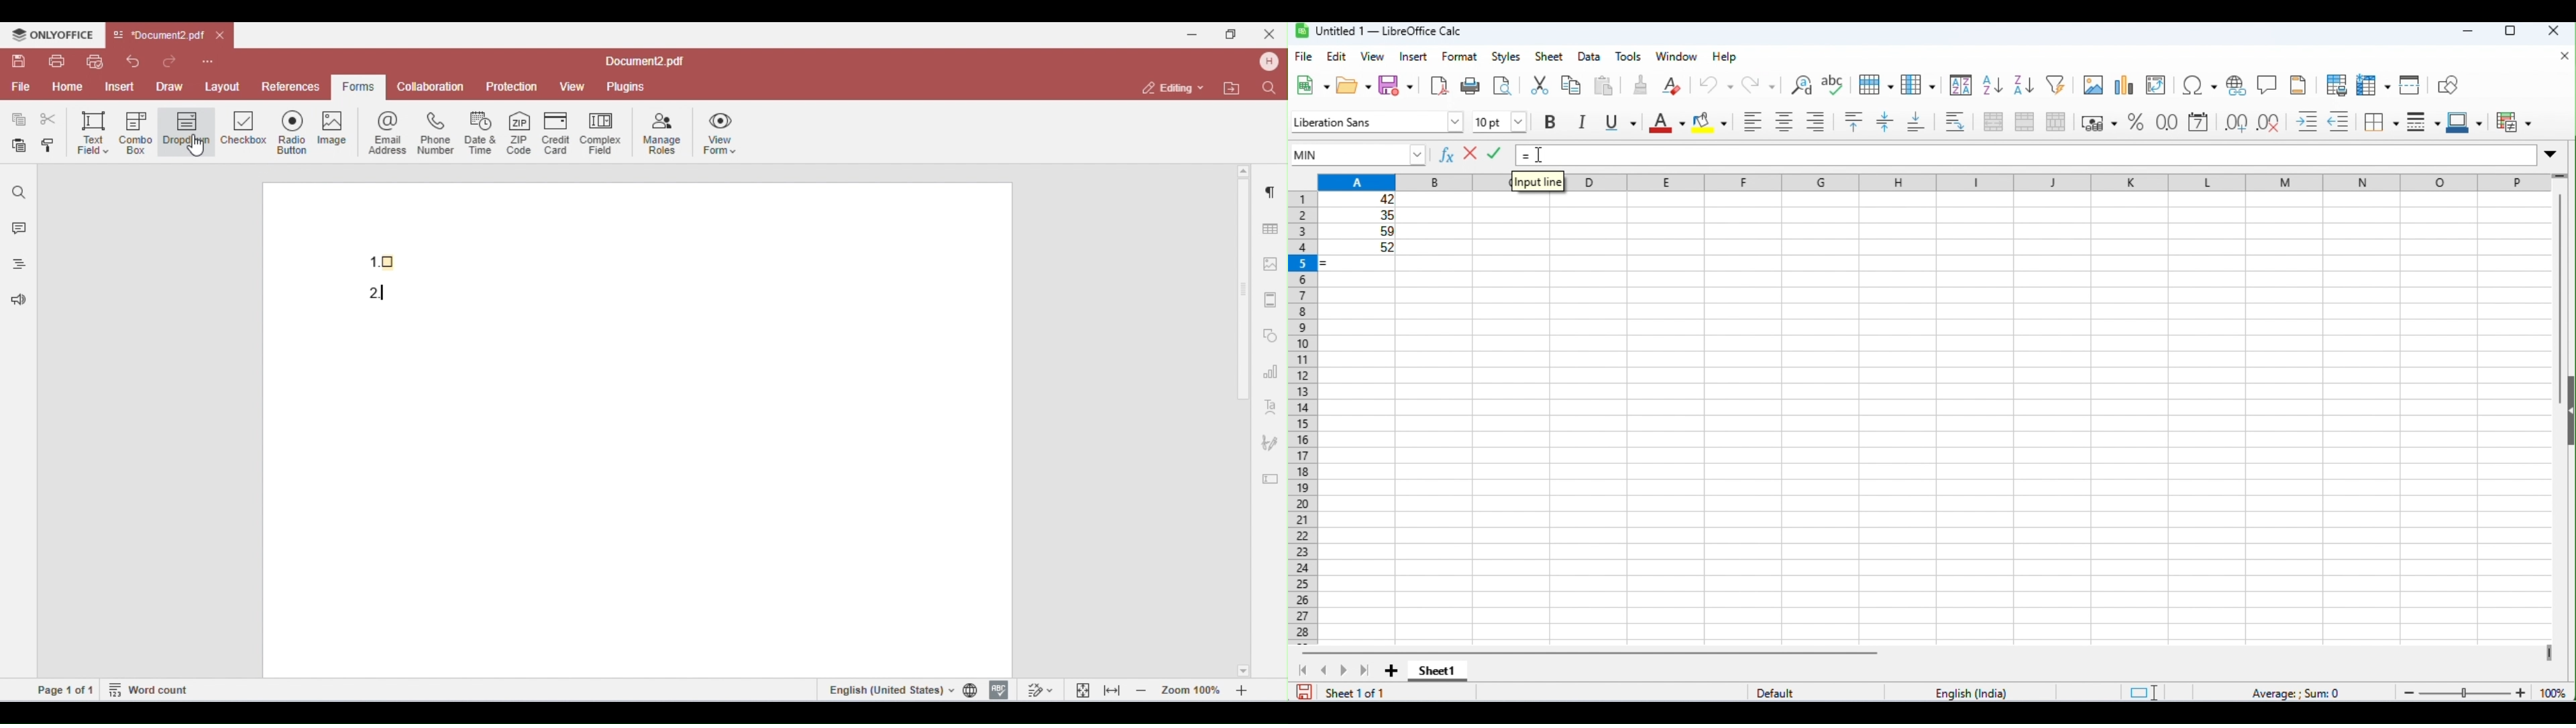  I want to click on align top, so click(1856, 121).